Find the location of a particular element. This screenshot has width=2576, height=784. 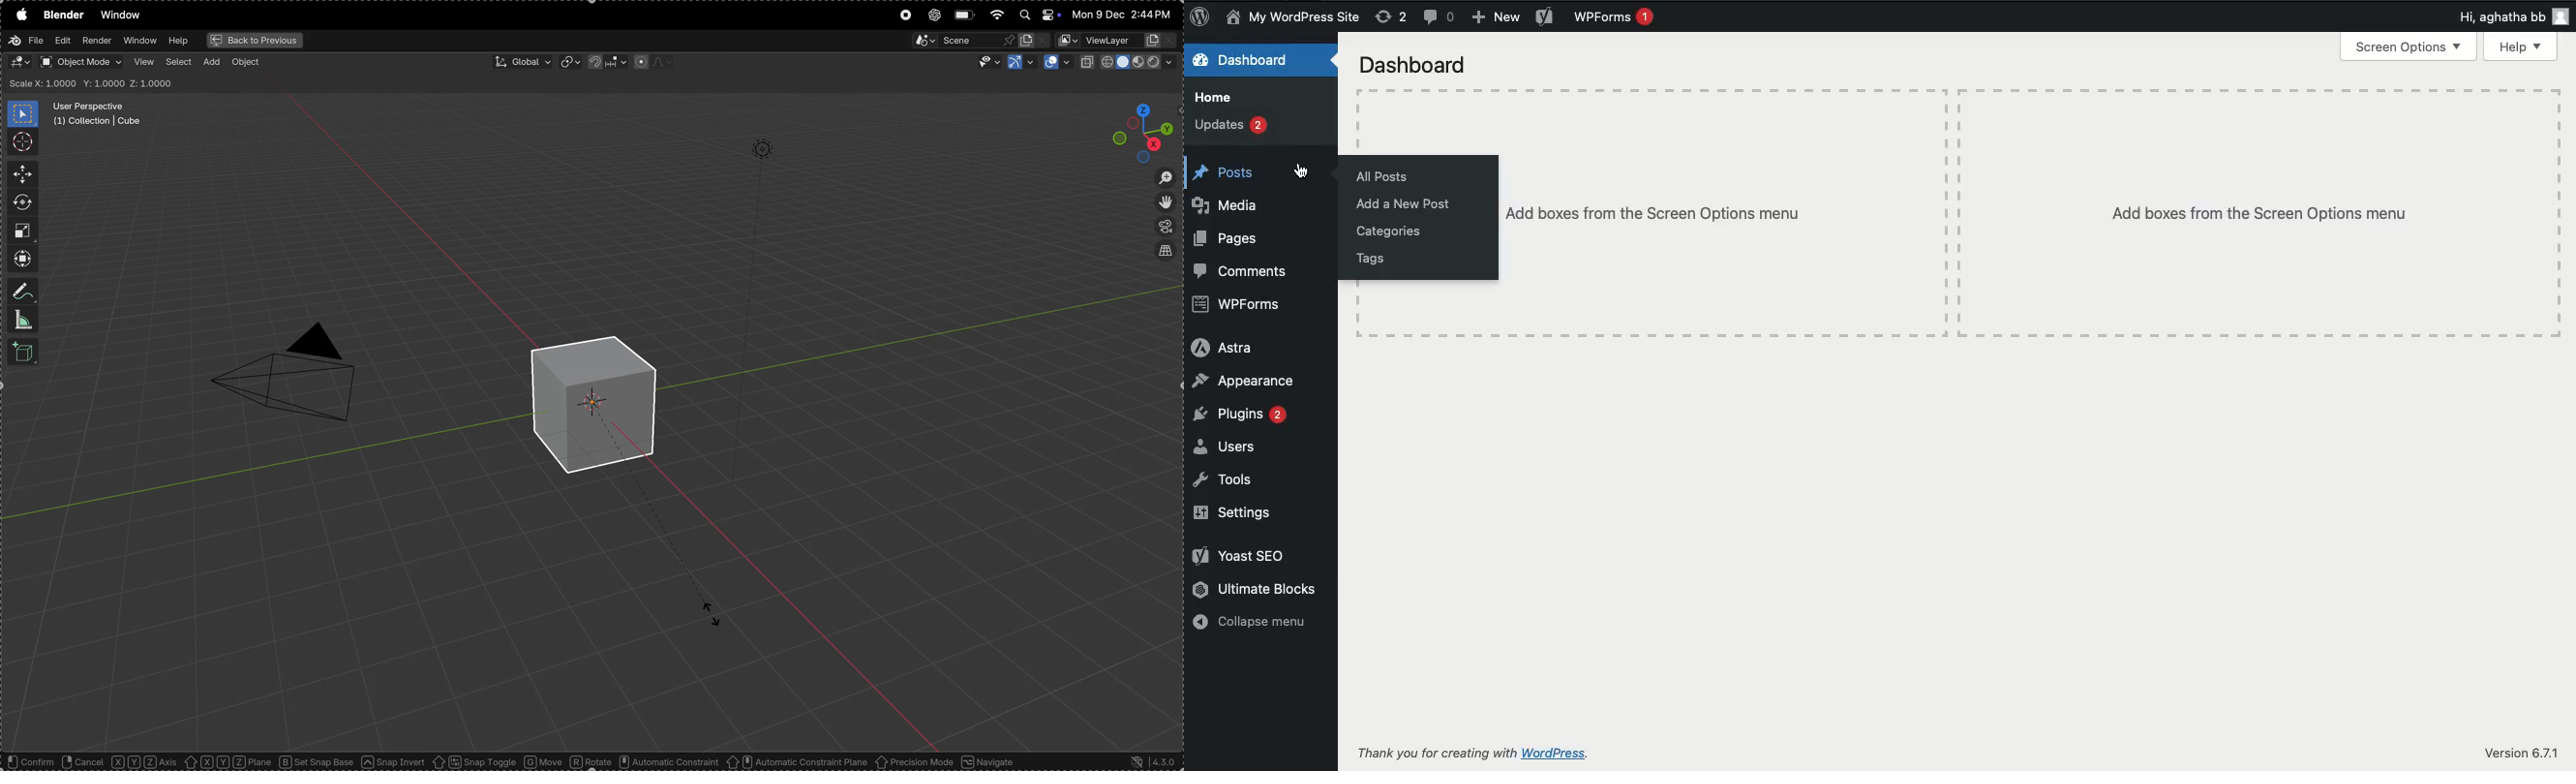

Tools is located at coordinates (1222, 478).